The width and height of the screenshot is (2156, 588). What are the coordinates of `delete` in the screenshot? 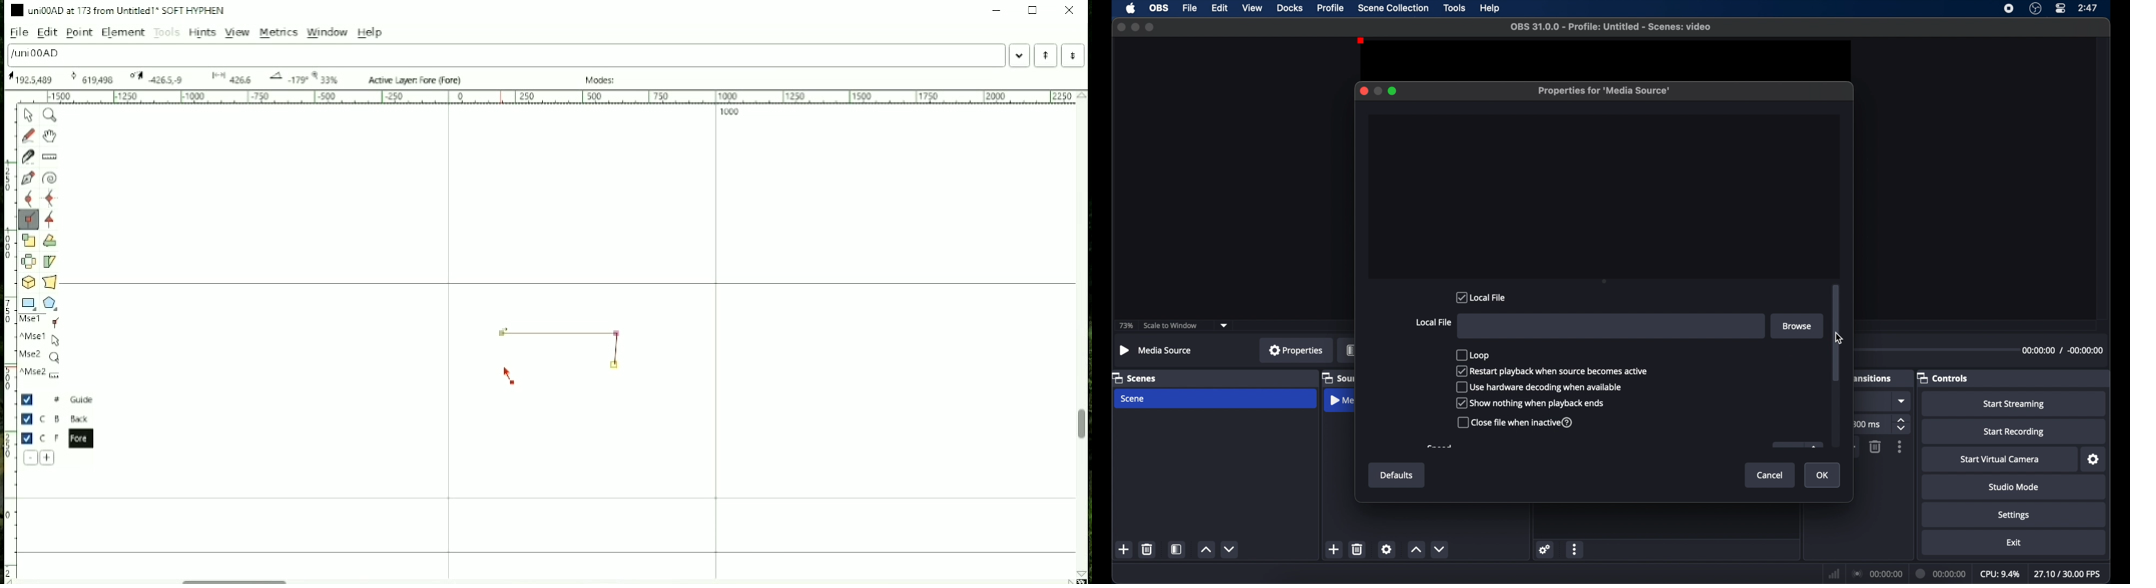 It's located at (1147, 549).